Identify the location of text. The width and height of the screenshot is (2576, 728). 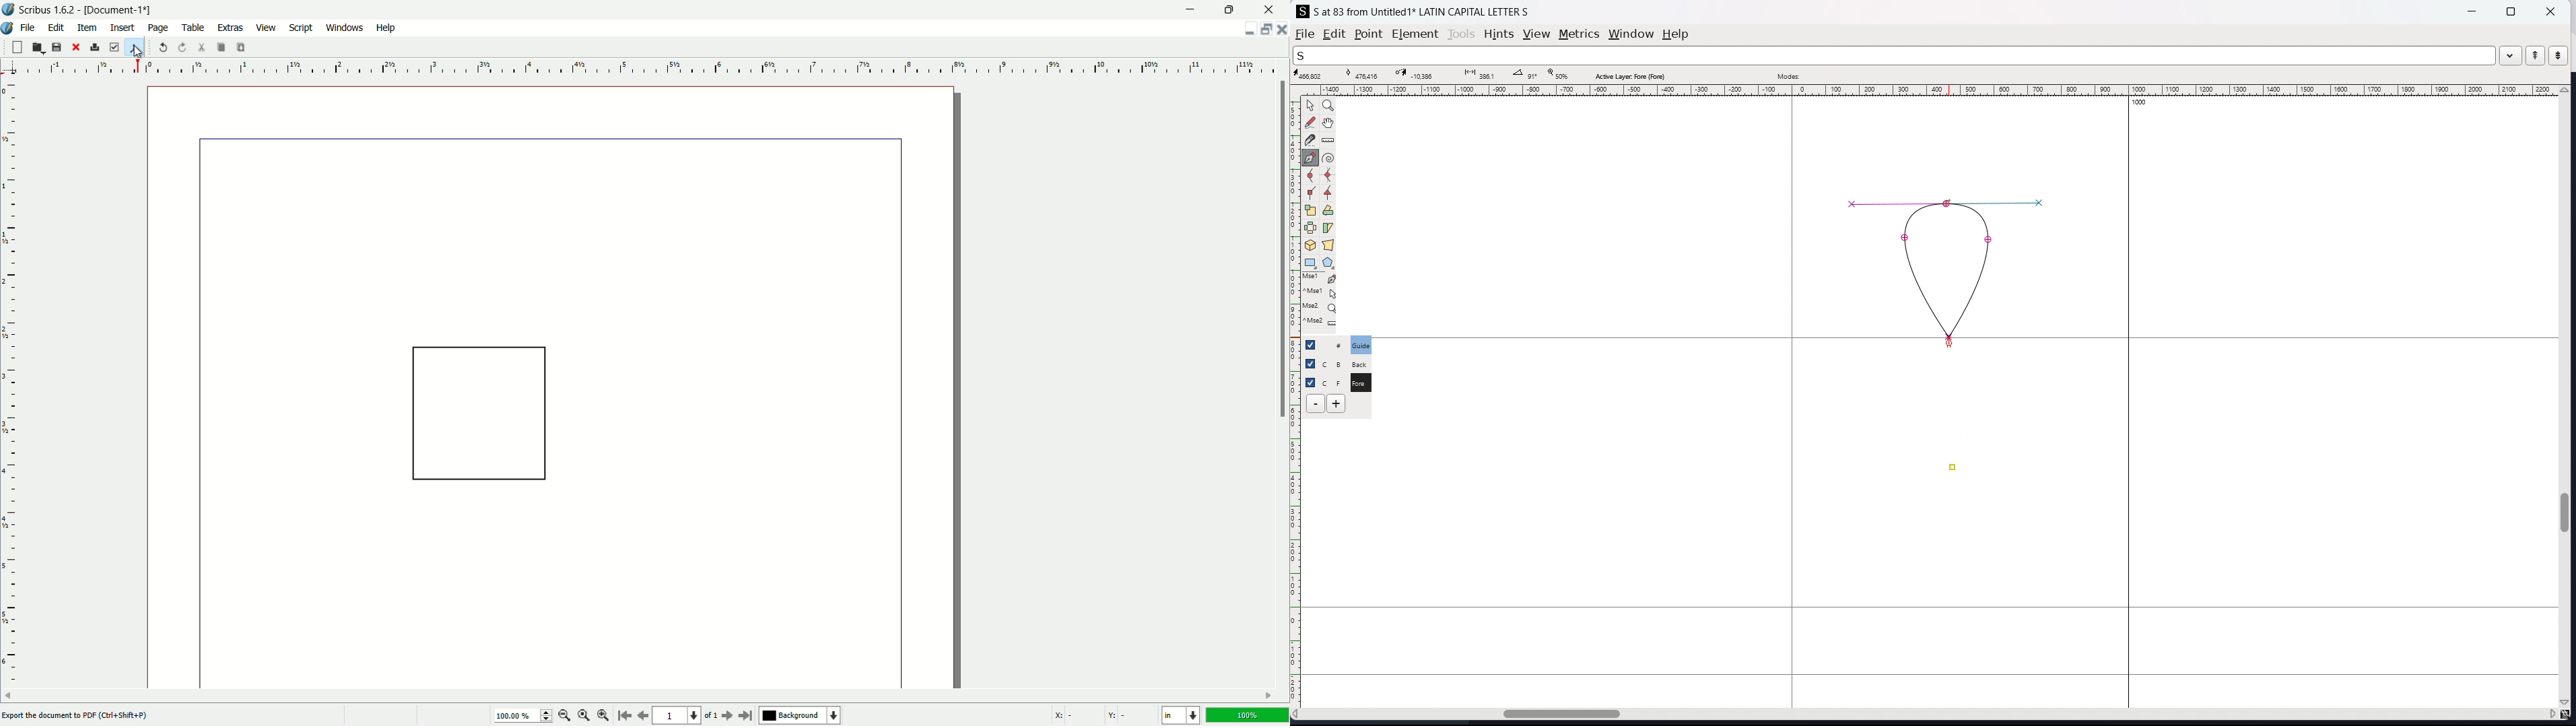
(79, 715).